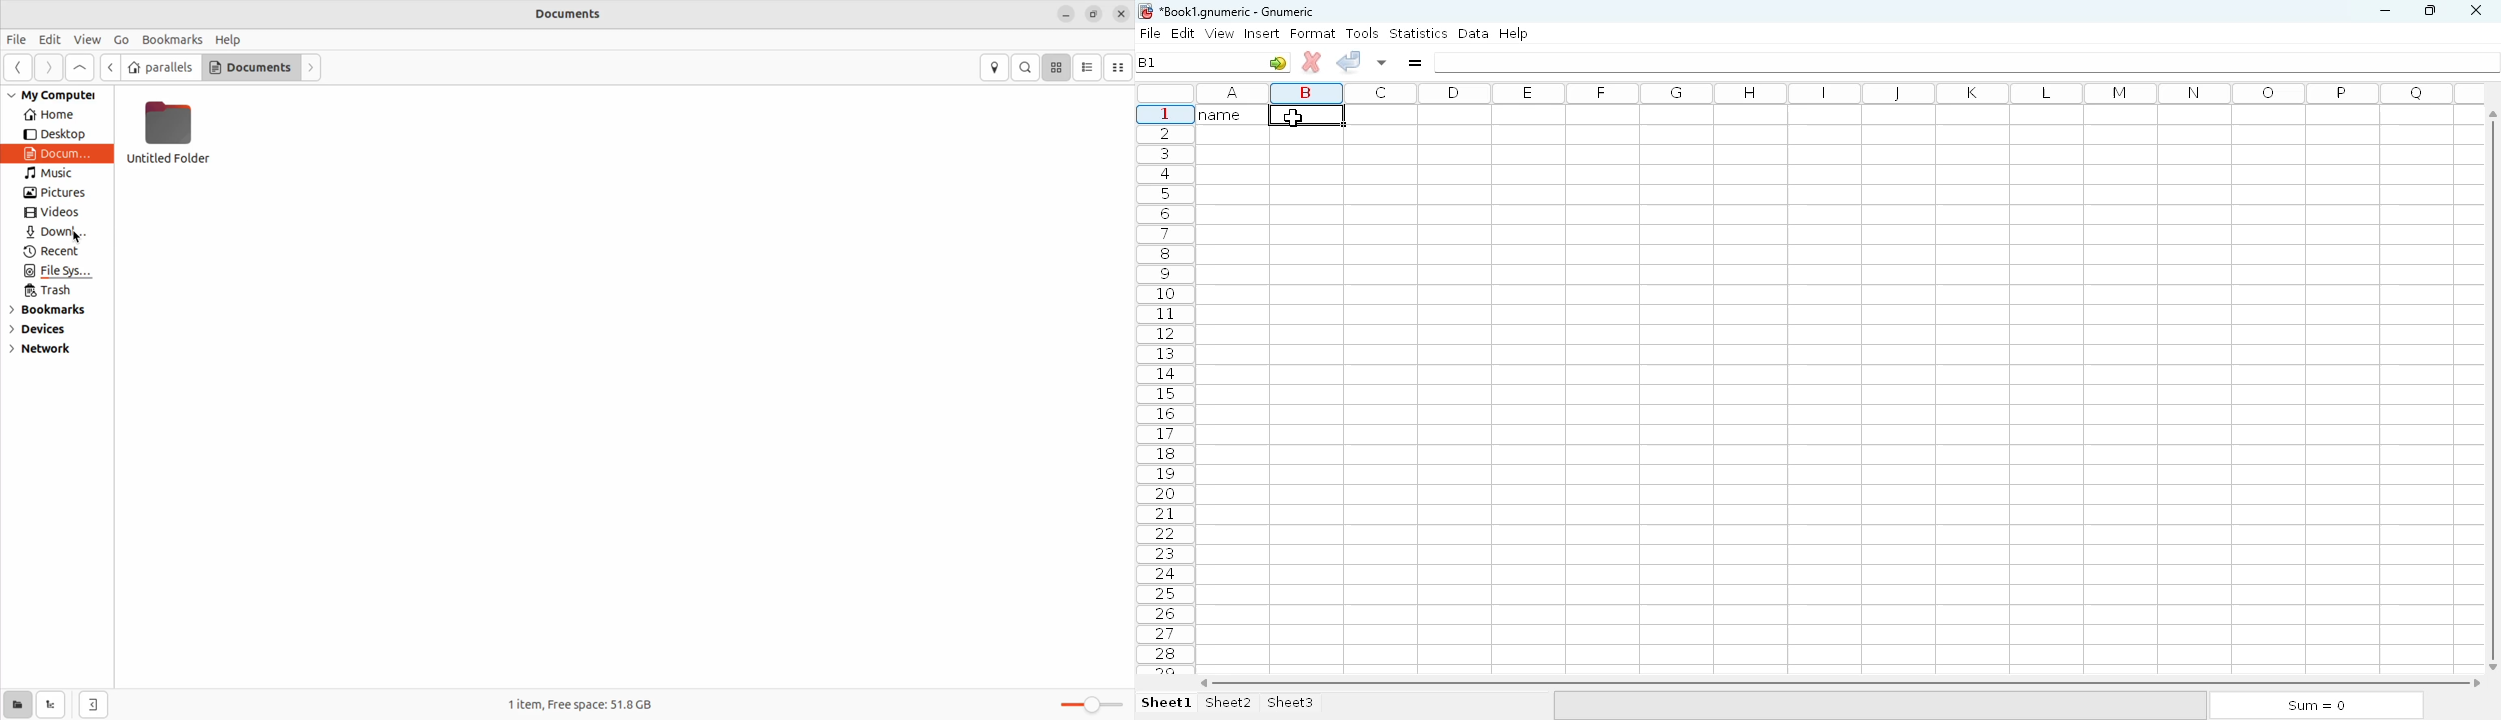 The width and height of the screenshot is (2520, 728). What do you see at coordinates (1230, 703) in the screenshot?
I see `sheet2` at bounding box center [1230, 703].